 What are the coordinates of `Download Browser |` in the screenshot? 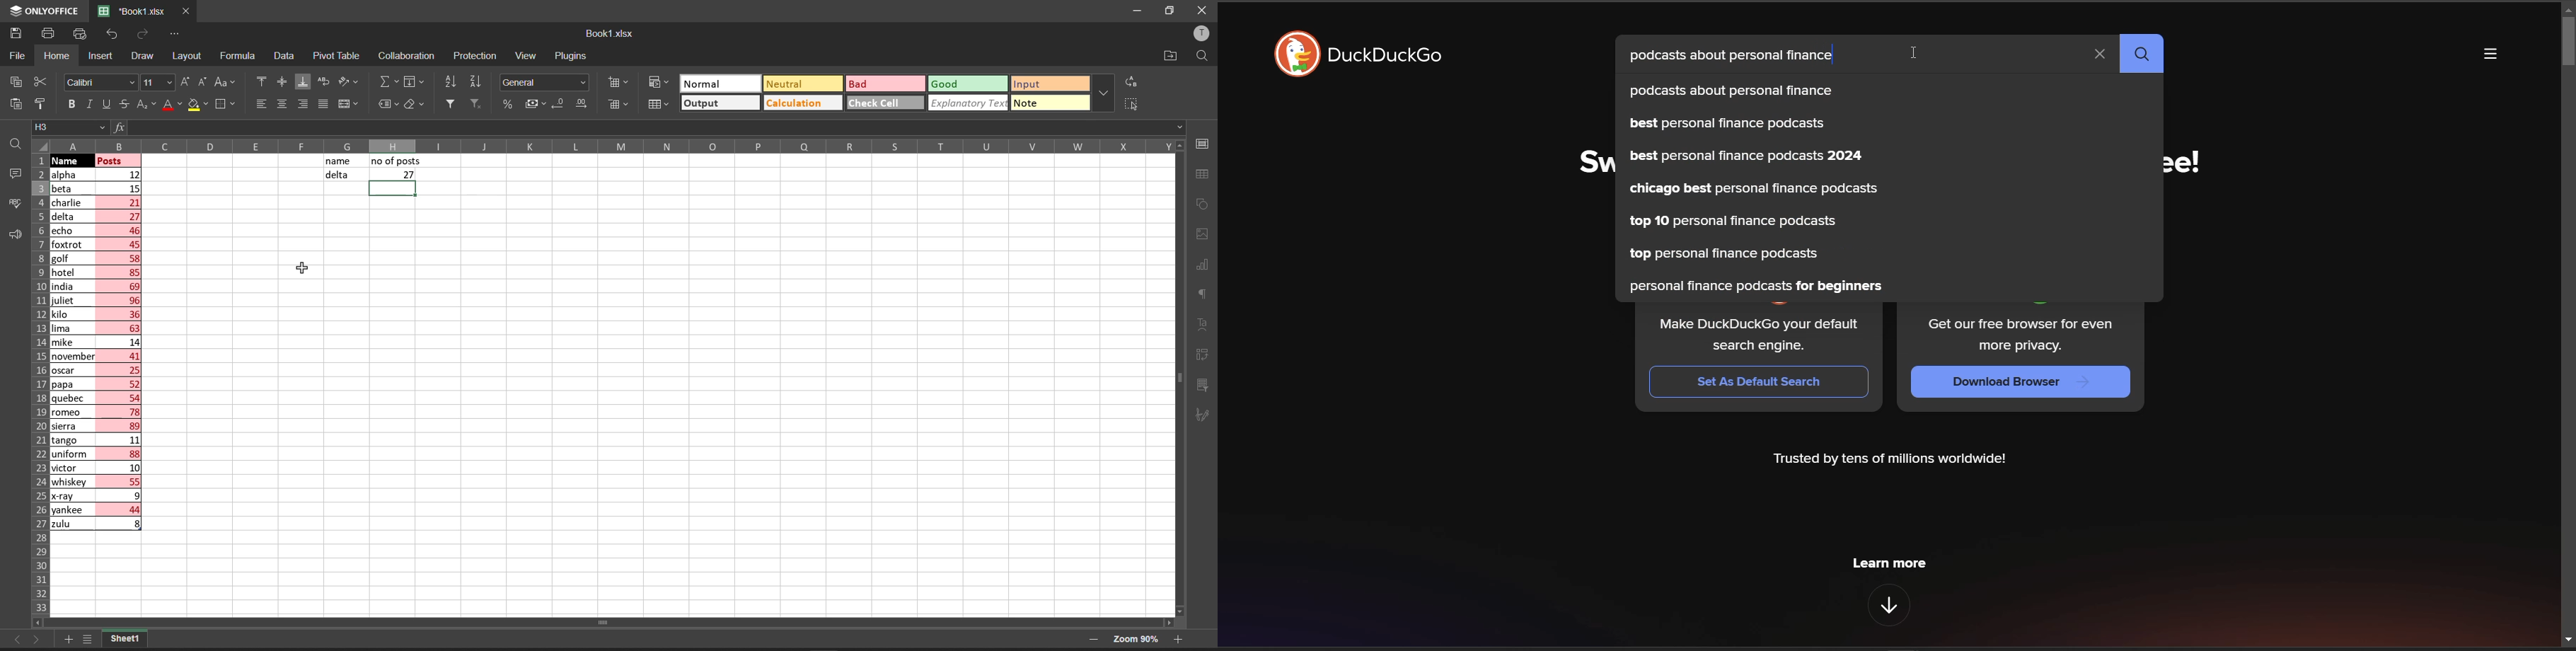 It's located at (2022, 384).